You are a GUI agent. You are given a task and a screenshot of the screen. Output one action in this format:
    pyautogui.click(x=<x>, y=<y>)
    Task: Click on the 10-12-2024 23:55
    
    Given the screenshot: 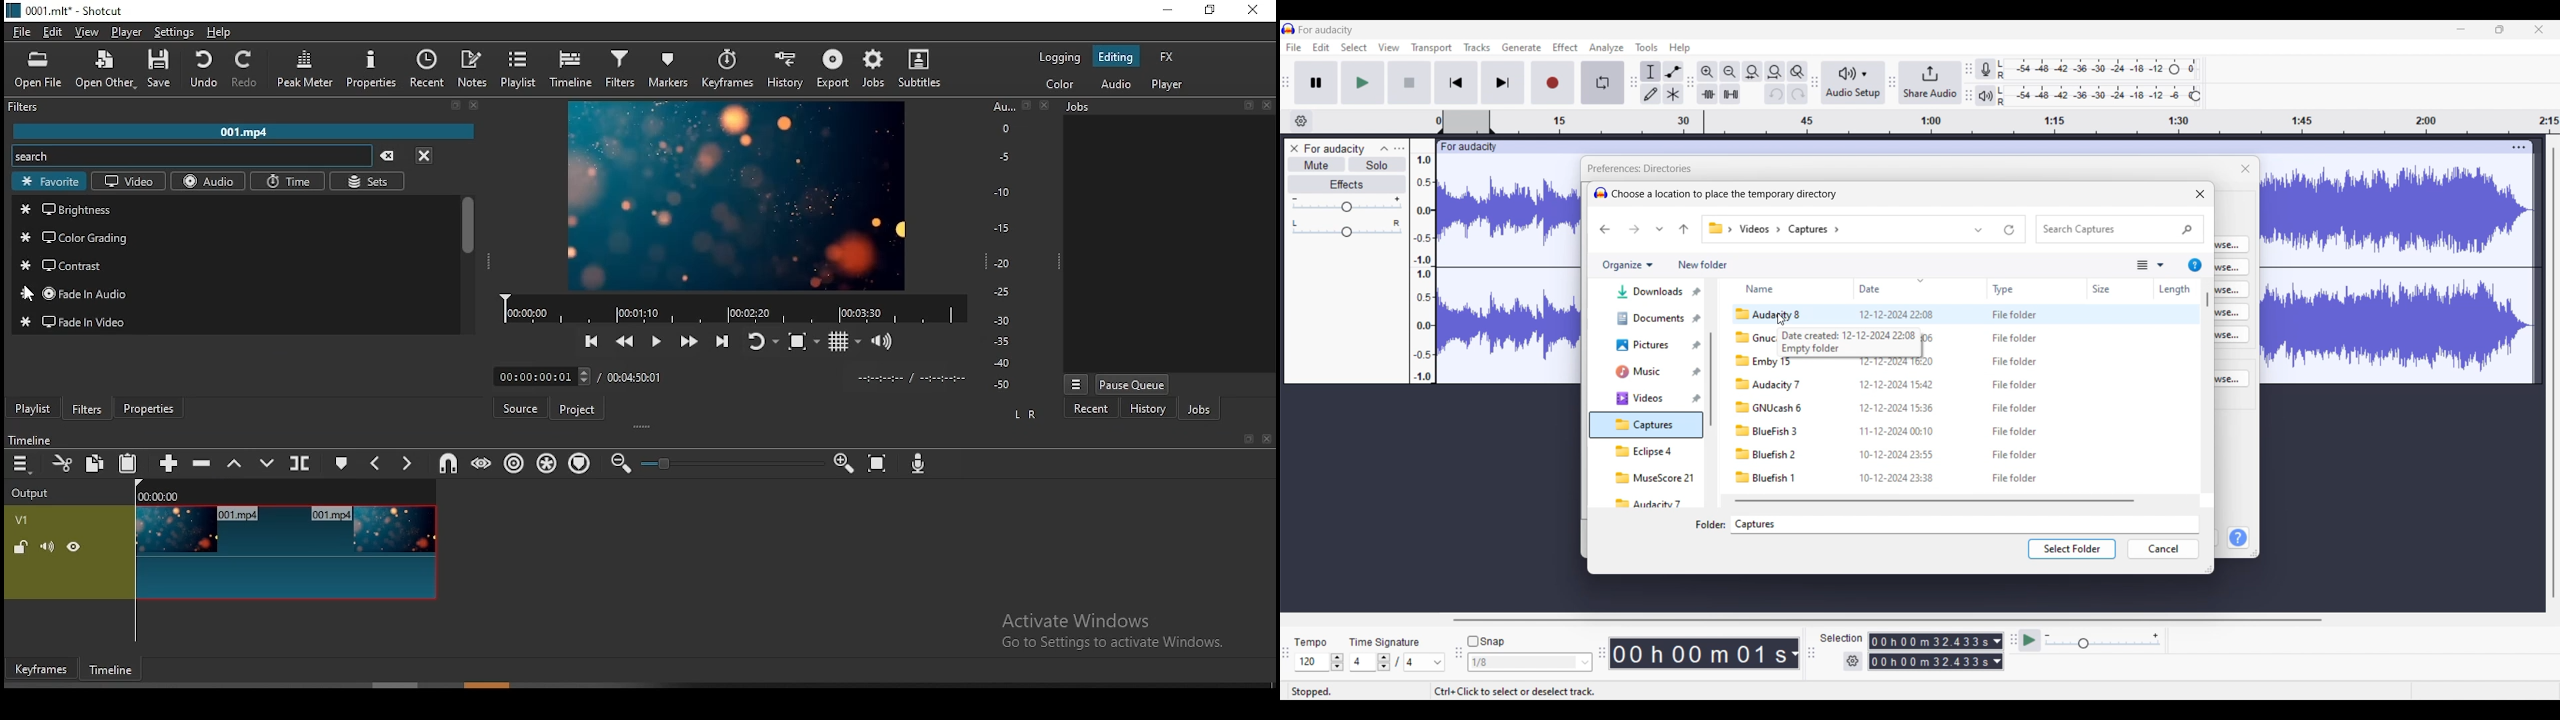 What is the action you would take?
    pyautogui.click(x=1898, y=453)
    